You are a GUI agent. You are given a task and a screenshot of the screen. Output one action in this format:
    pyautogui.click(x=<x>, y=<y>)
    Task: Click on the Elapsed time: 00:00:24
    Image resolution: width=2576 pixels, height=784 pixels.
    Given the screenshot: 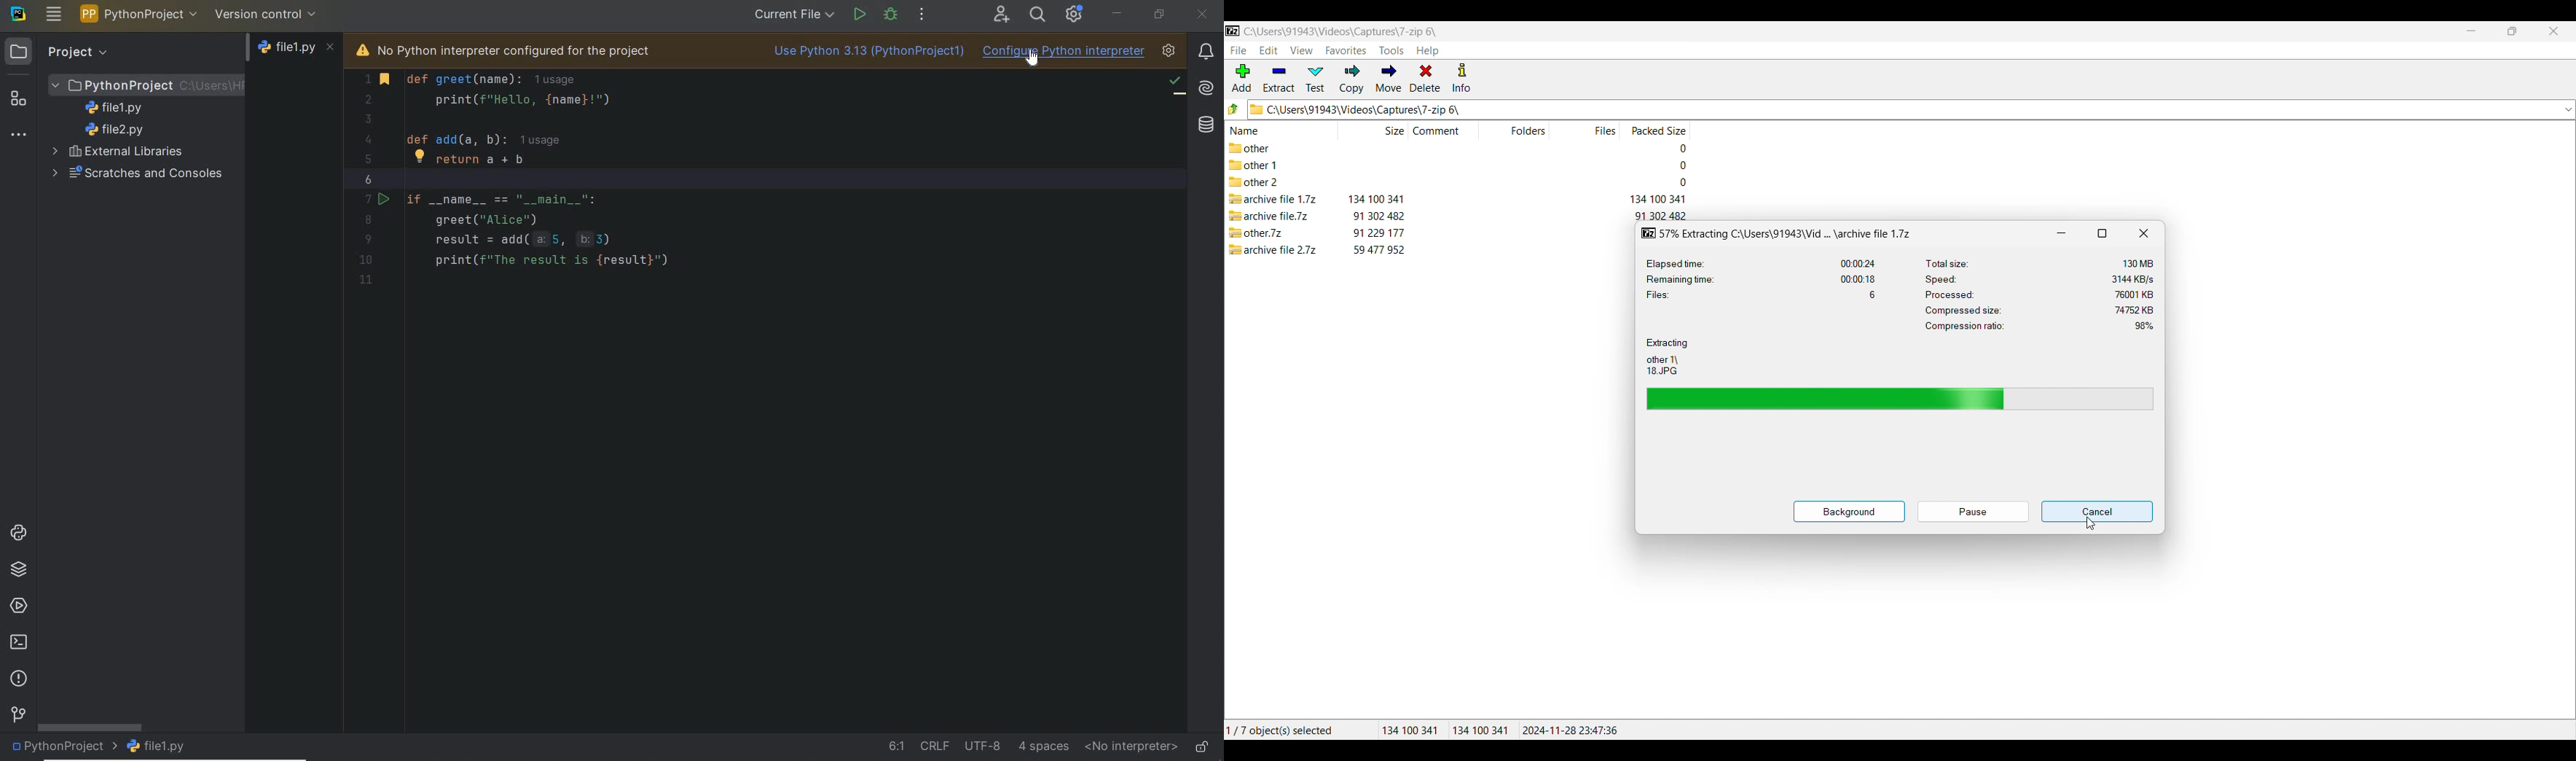 What is the action you would take?
    pyautogui.click(x=1761, y=264)
    